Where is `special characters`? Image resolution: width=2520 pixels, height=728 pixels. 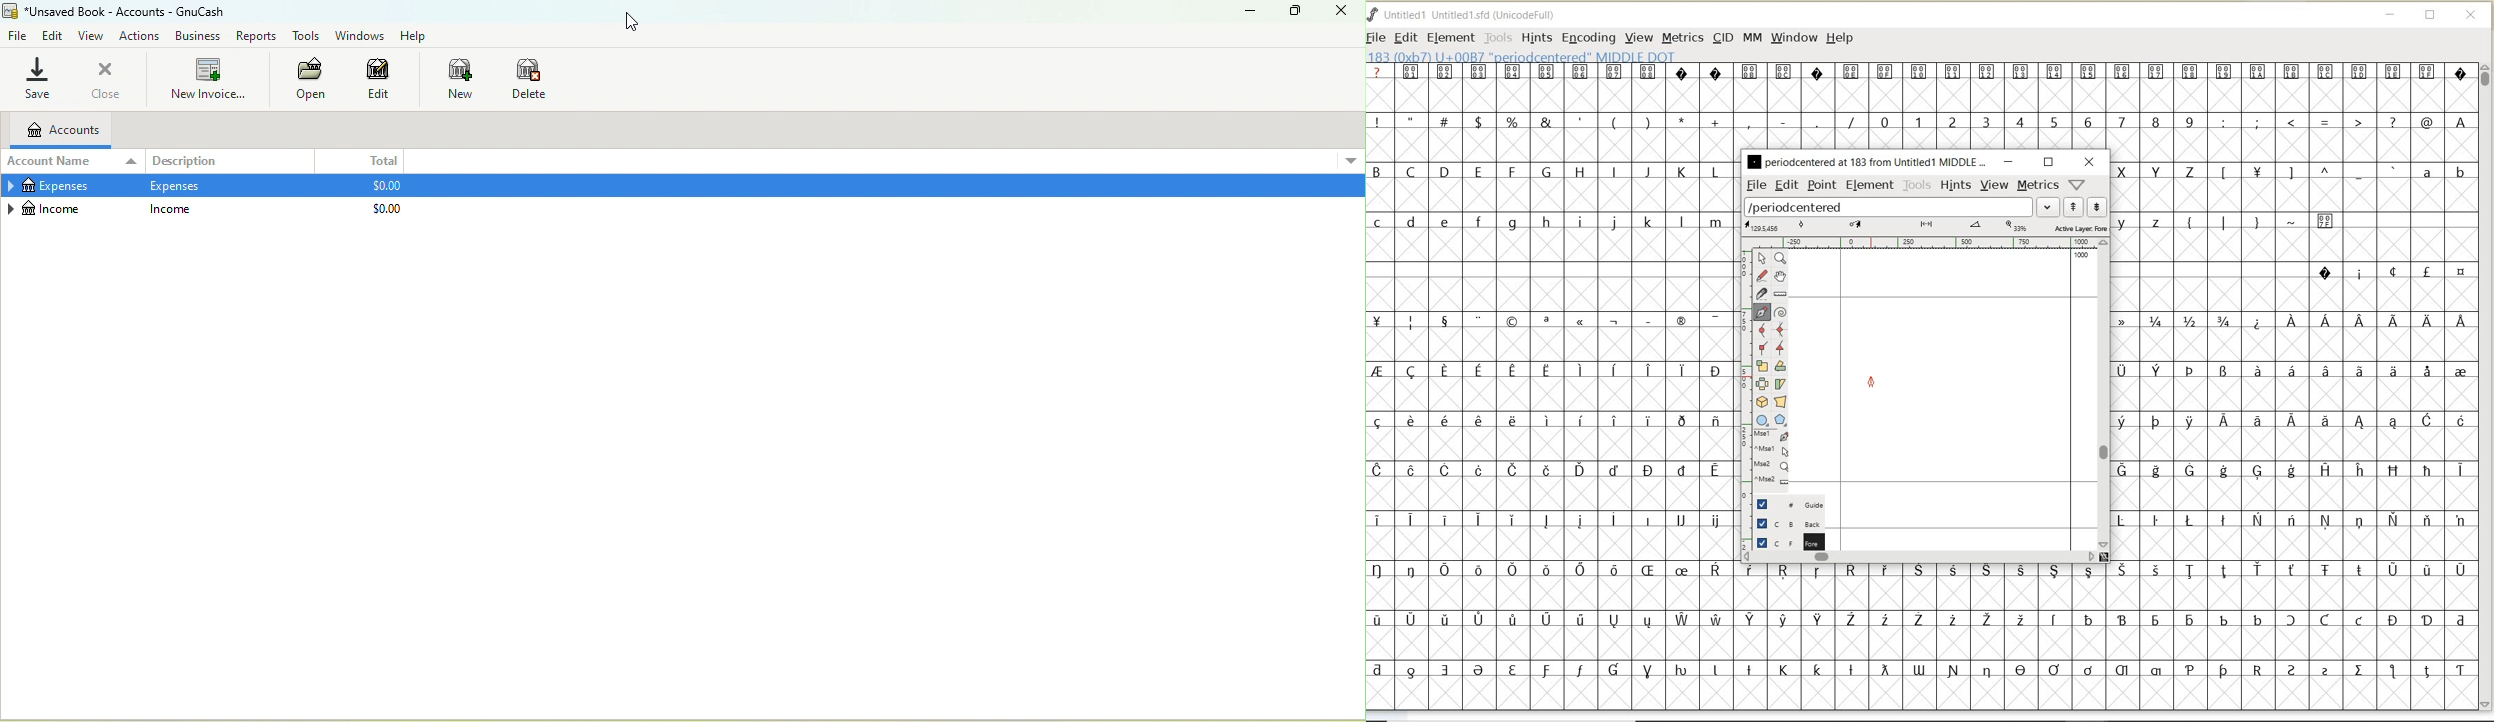
special characters is located at coordinates (2392, 272).